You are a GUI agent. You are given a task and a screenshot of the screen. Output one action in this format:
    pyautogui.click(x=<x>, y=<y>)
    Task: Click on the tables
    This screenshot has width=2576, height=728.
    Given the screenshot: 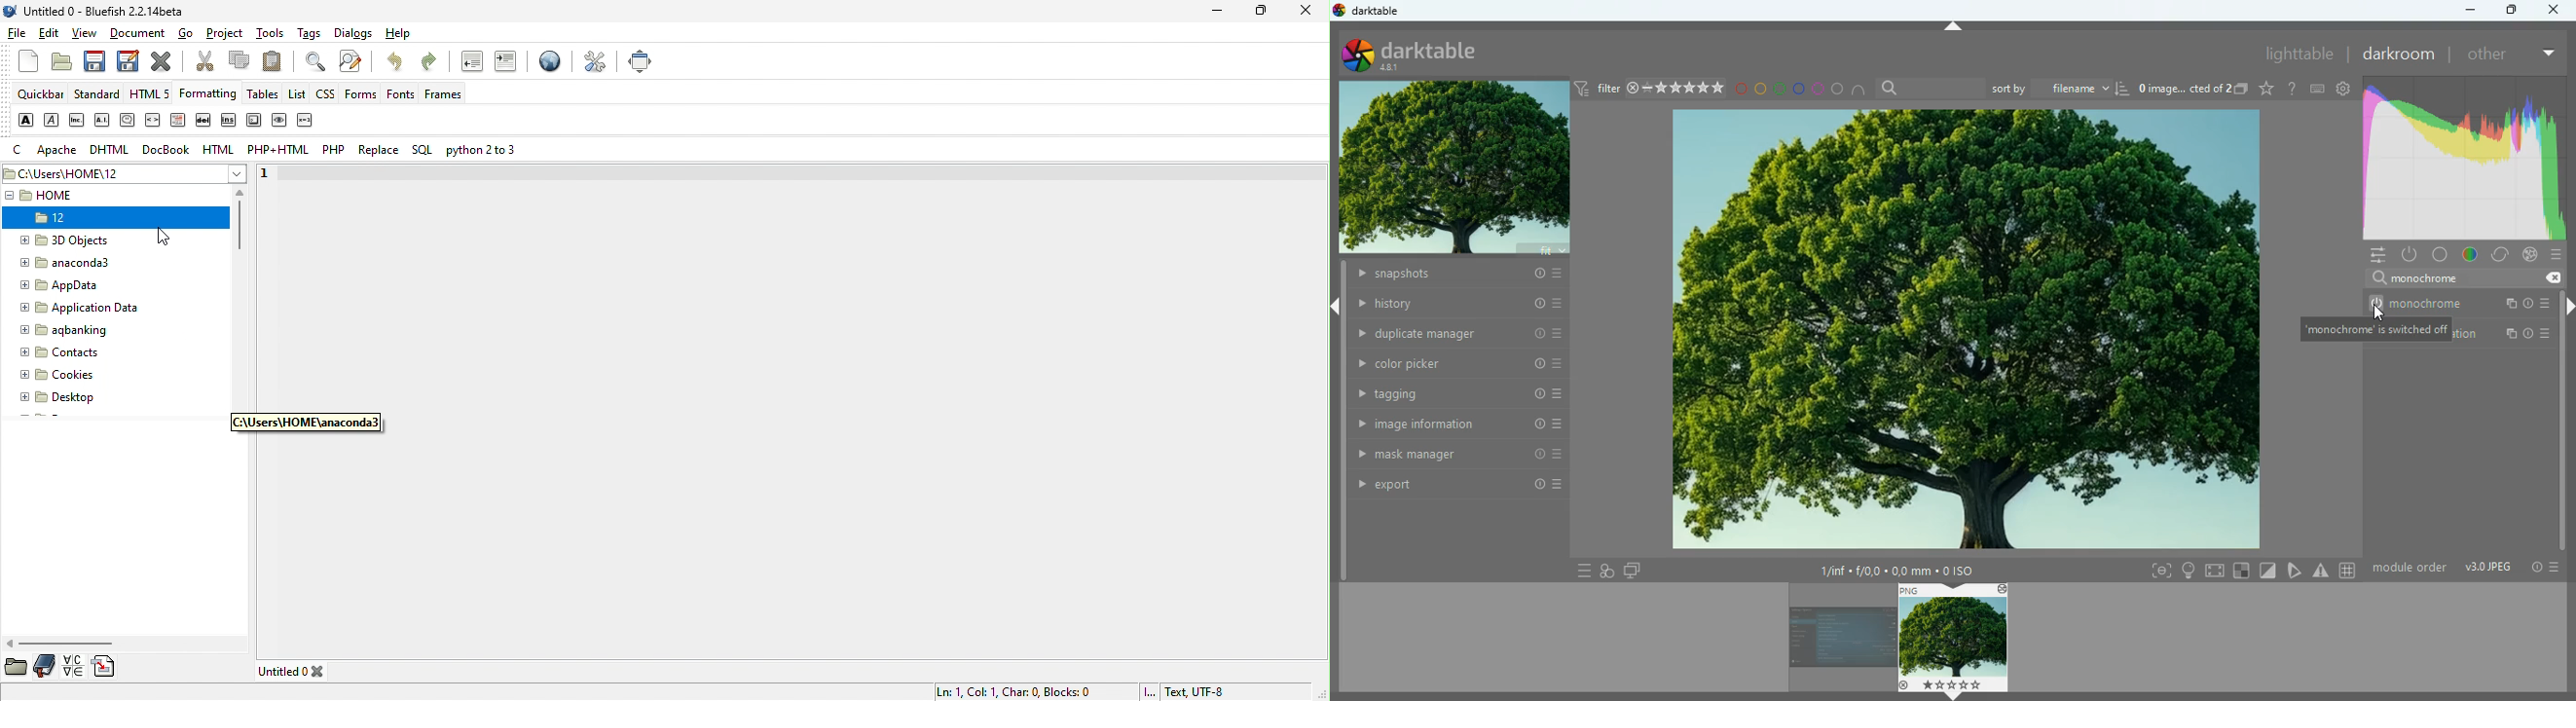 What is the action you would take?
    pyautogui.click(x=264, y=95)
    